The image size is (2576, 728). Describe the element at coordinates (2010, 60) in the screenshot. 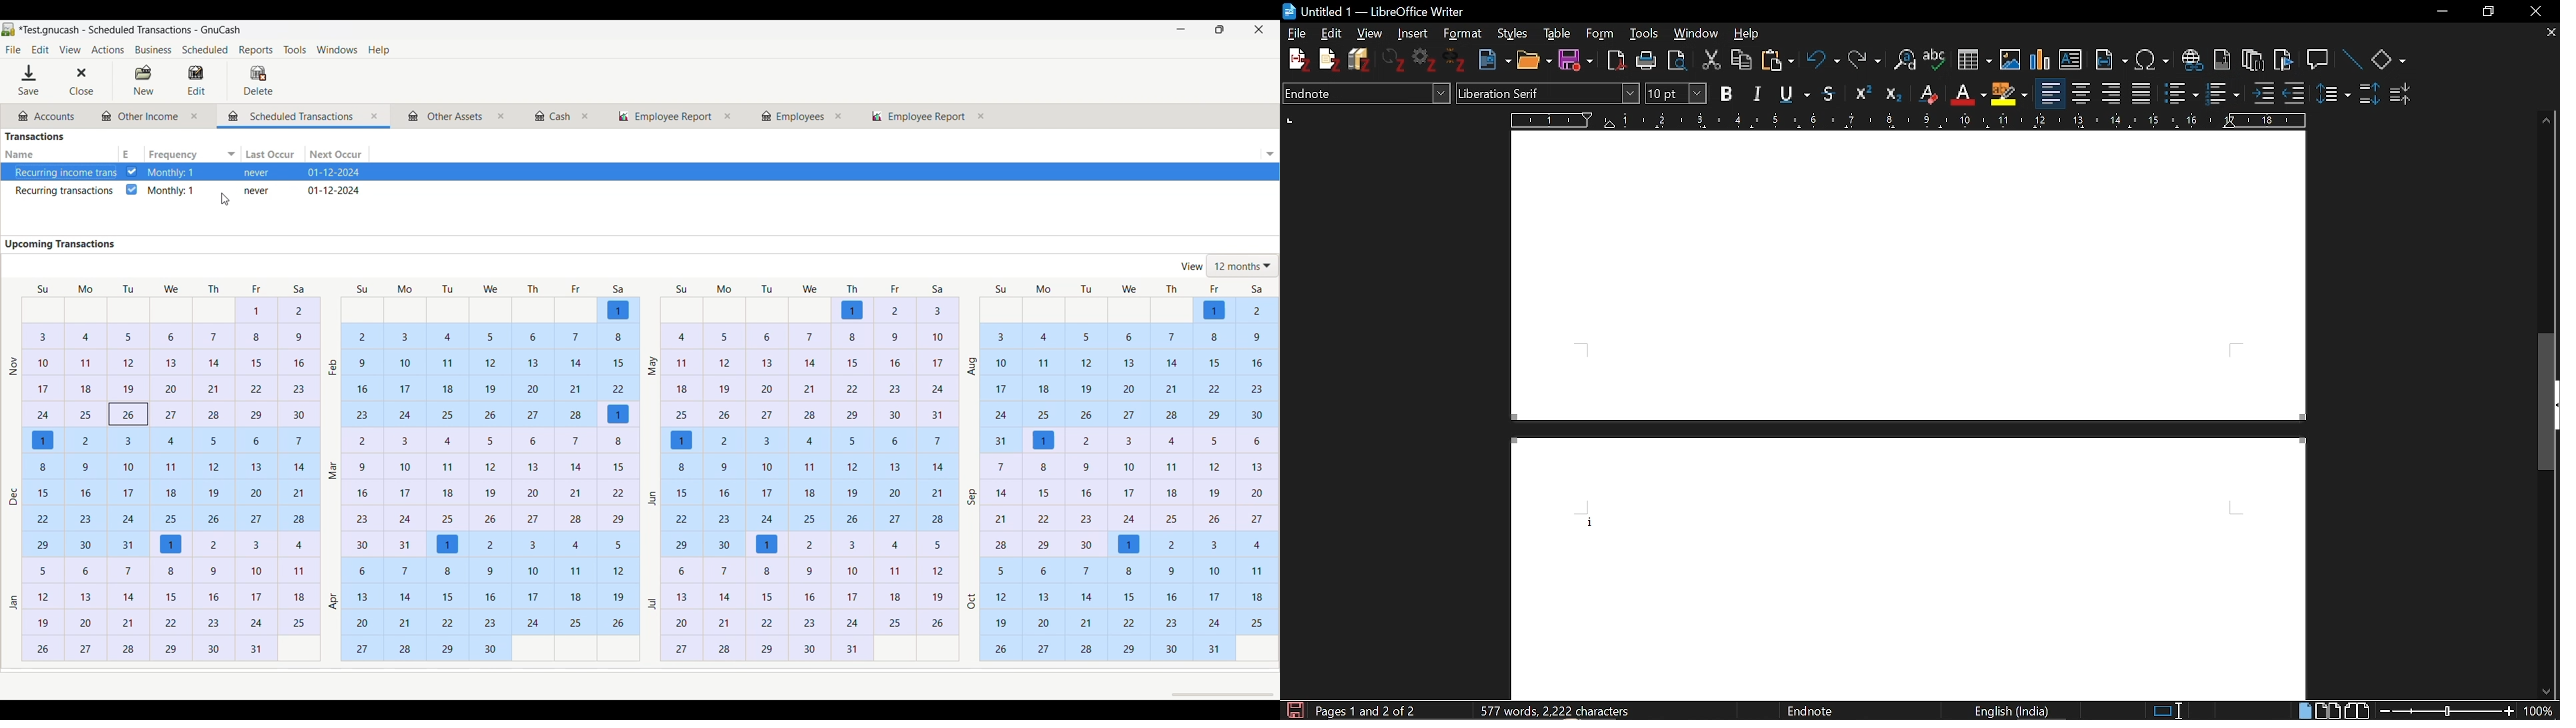

I see `Insert Image` at that location.